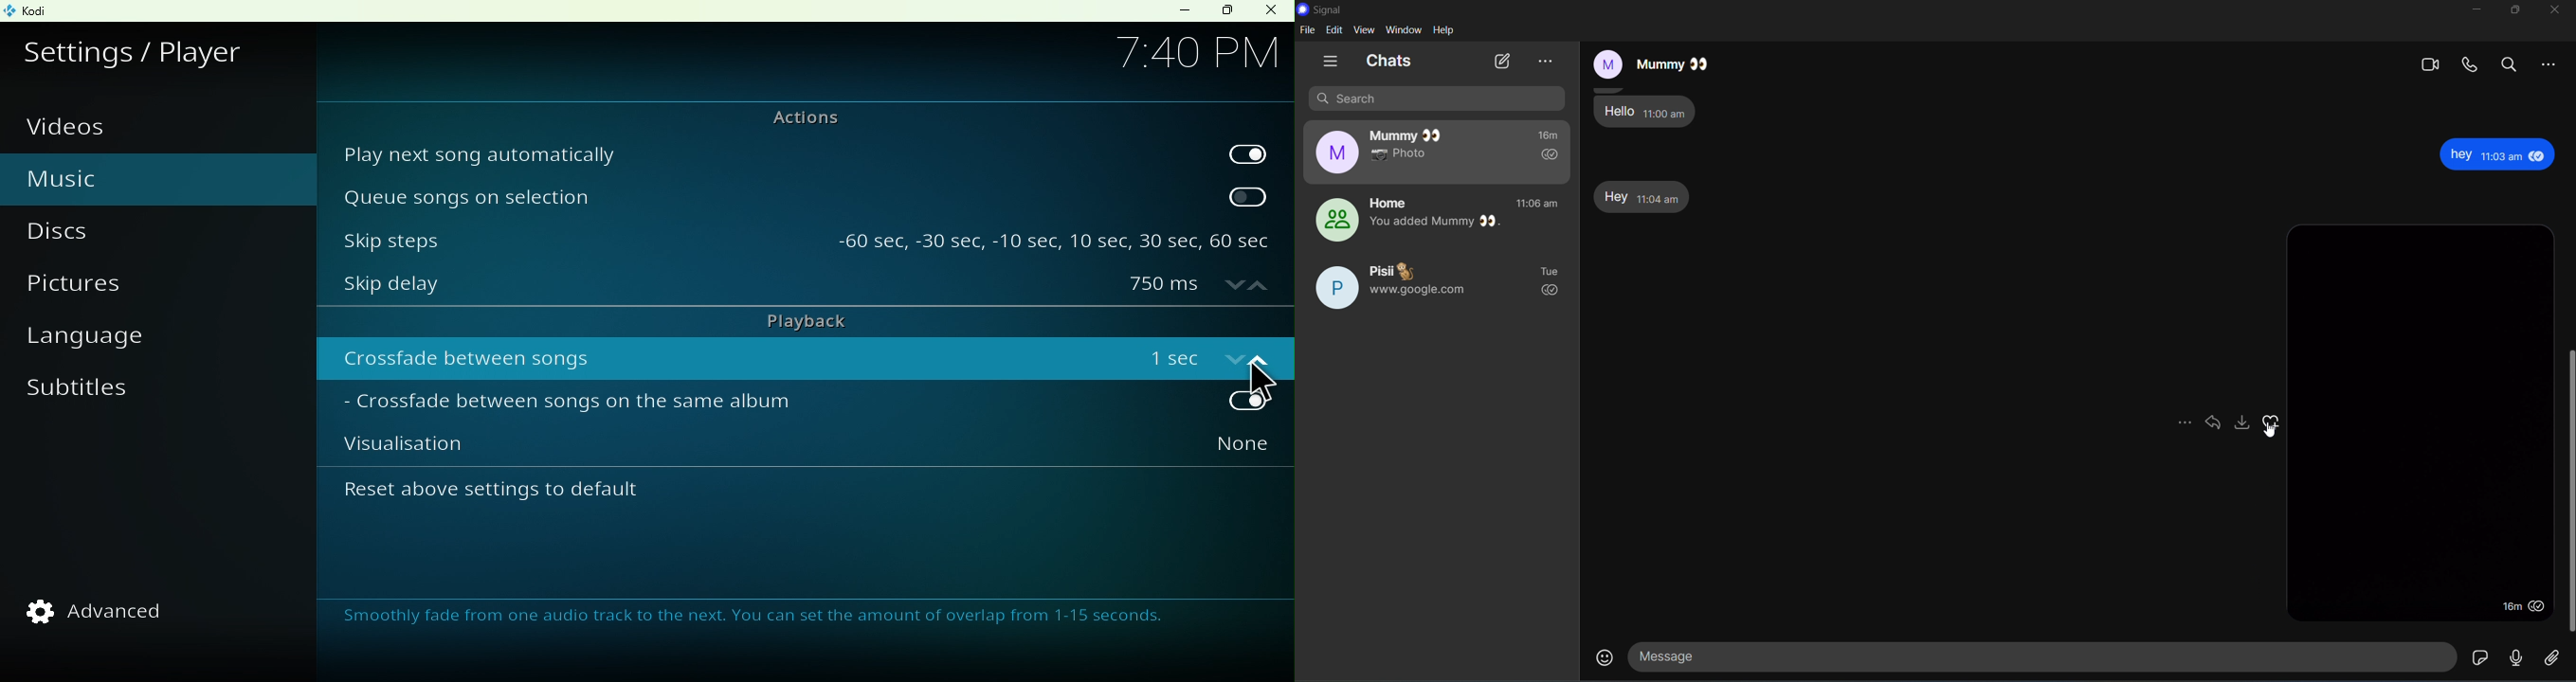 Image resolution: width=2576 pixels, height=700 pixels. What do you see at coordinates (1307, 31) in the screenshot?
I see `file` at bounding box center [1307, 31].